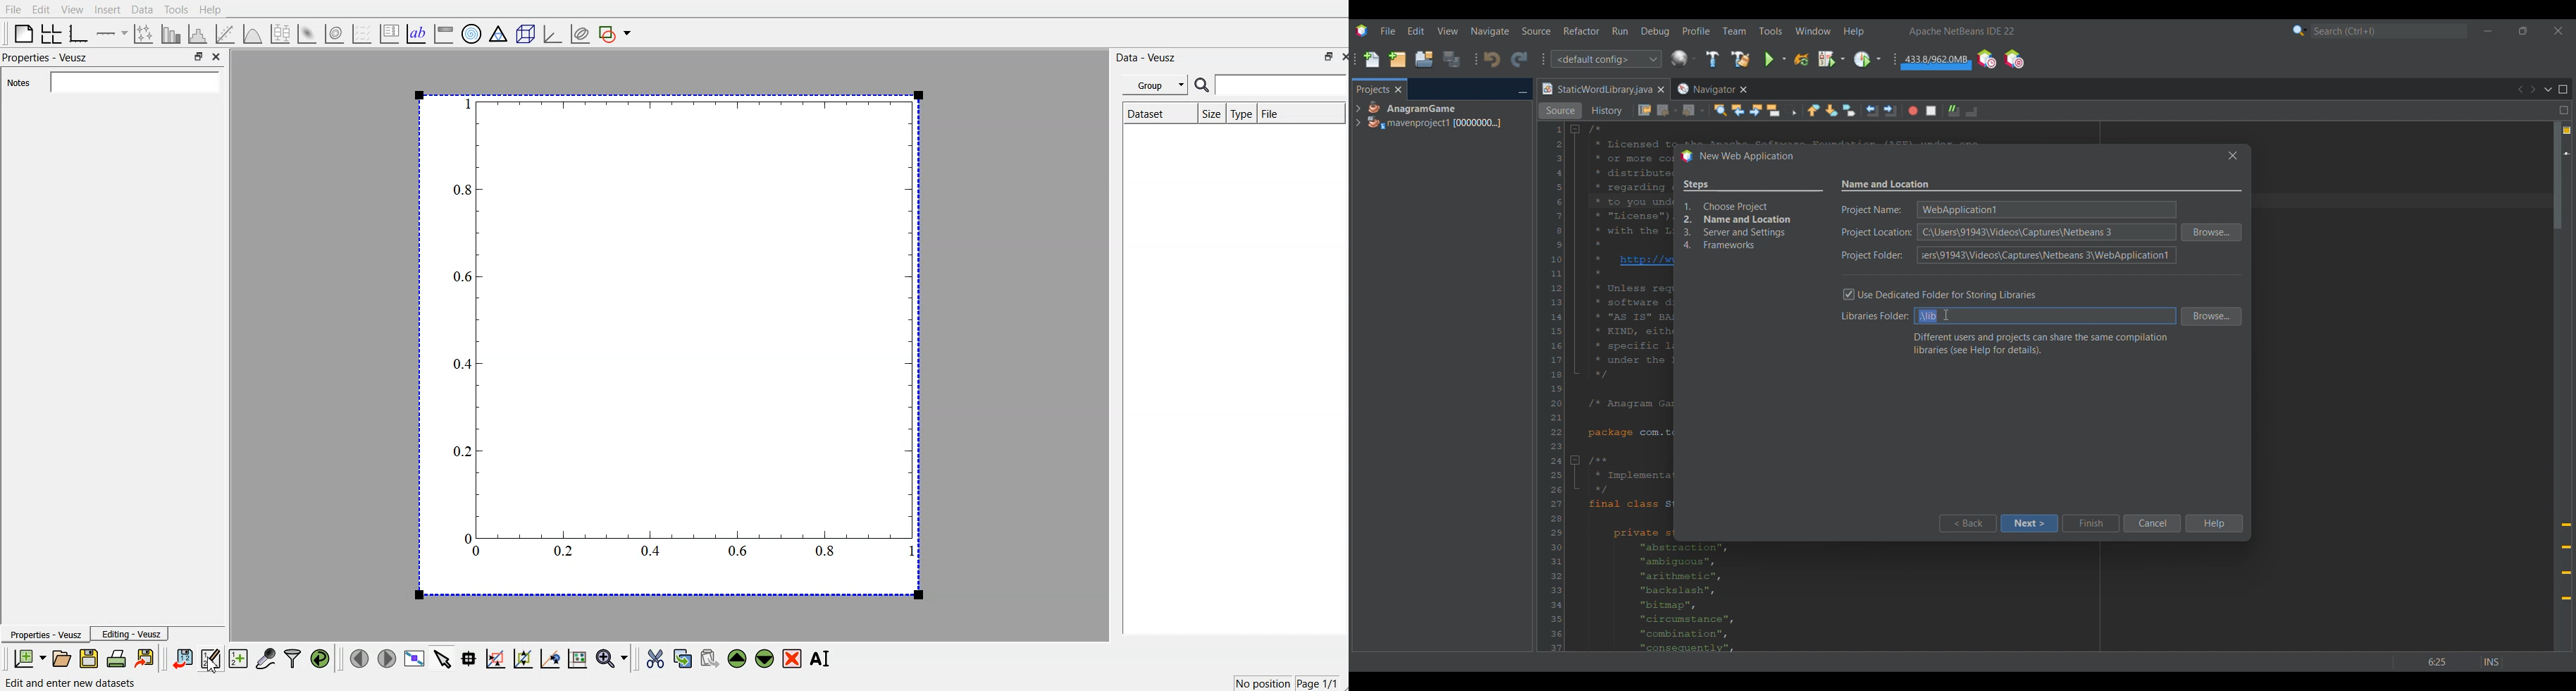 The width and height of the screenshot is (2576, 700). What do you see at coordinates (1147, 57) in the screenshot?
I see `Data - Veusz` at bounding box center [1147, 57].